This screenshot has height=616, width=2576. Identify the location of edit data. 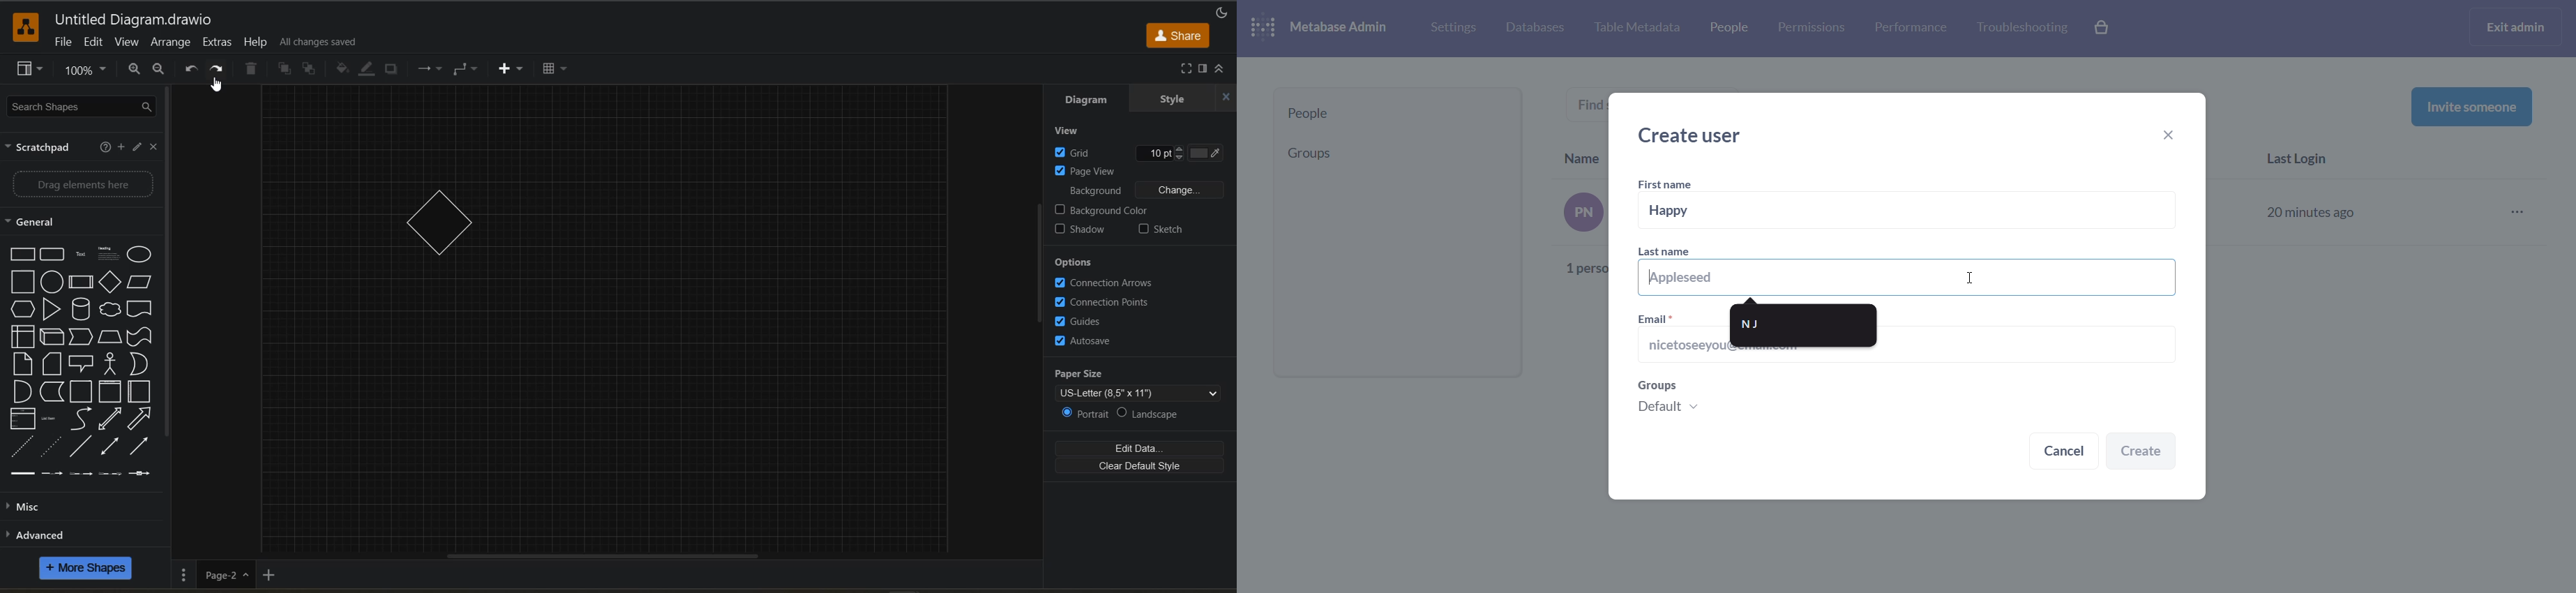
(1139, 447).